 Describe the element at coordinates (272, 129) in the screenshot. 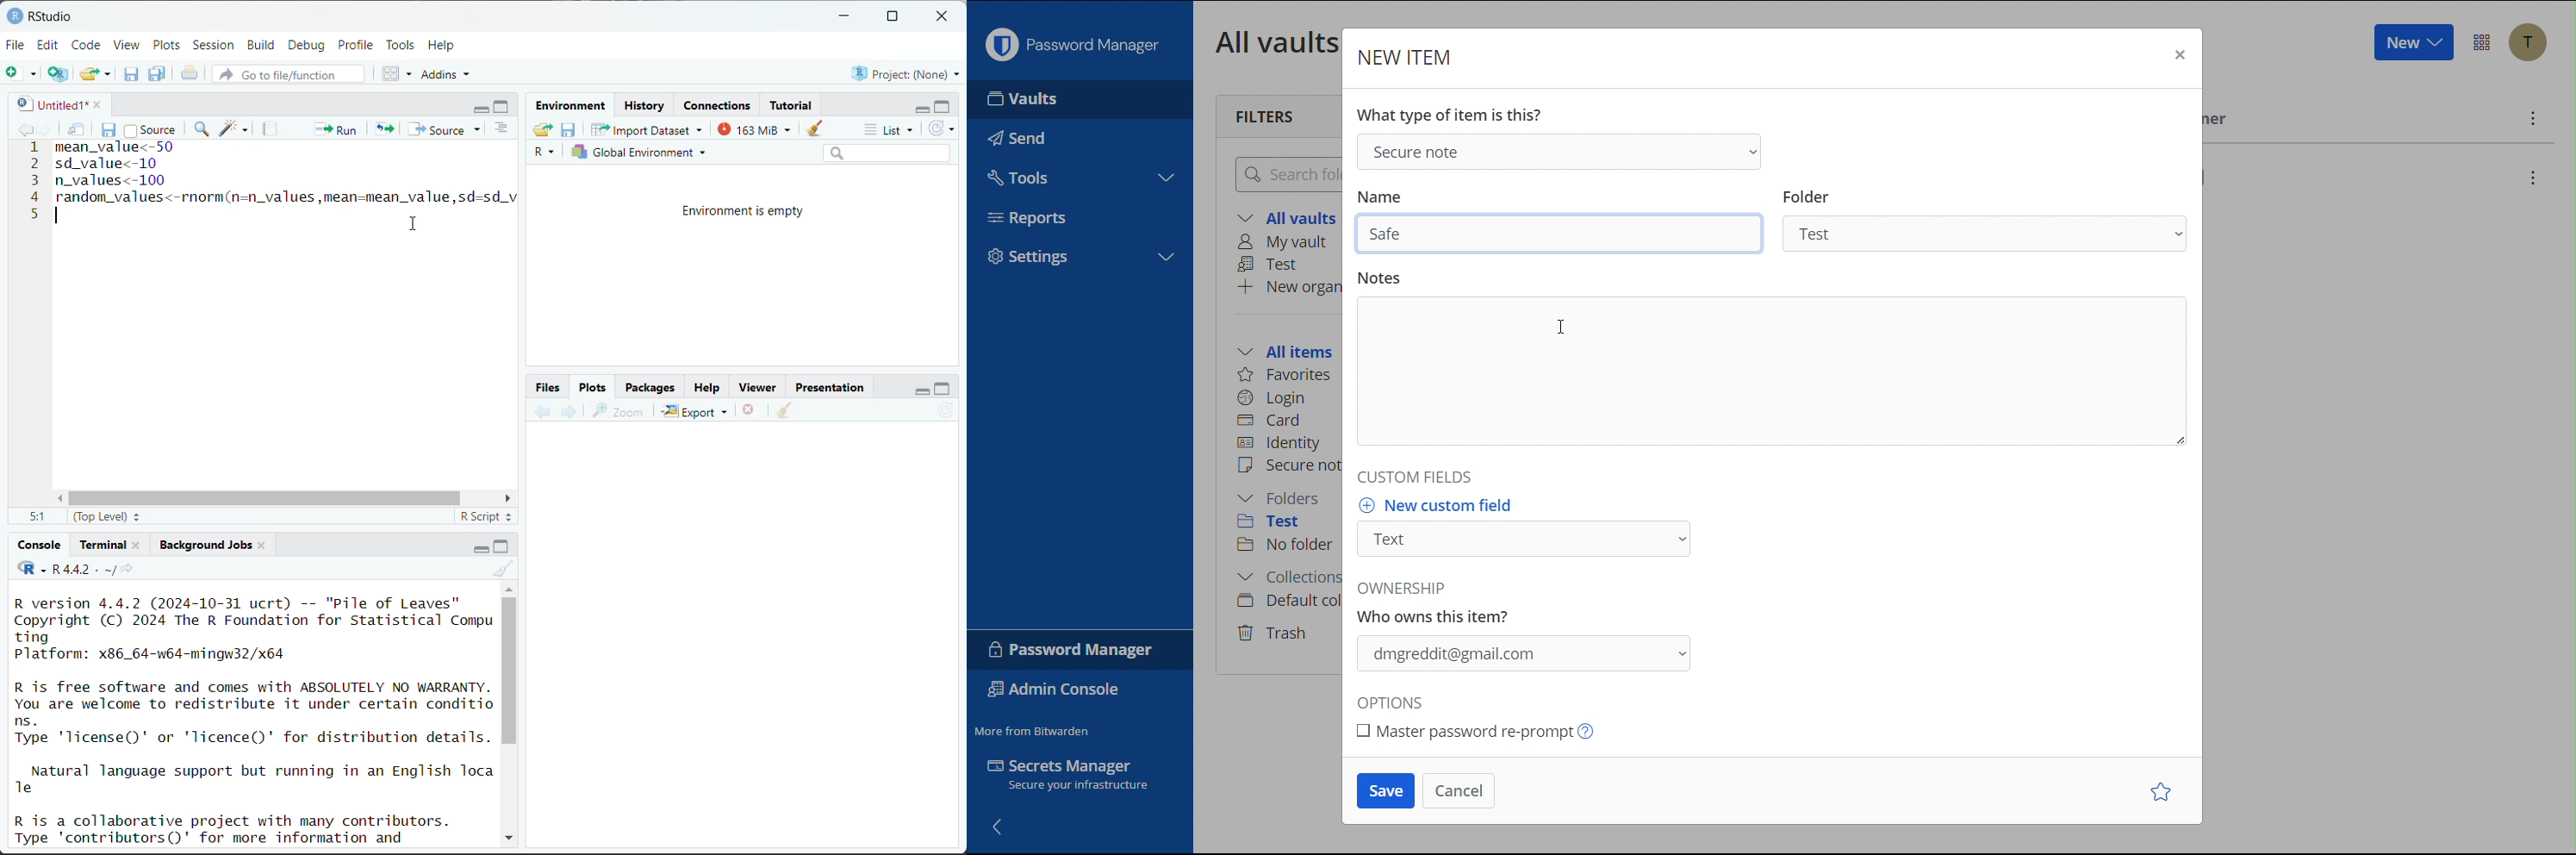

I see `compile report` at that location.